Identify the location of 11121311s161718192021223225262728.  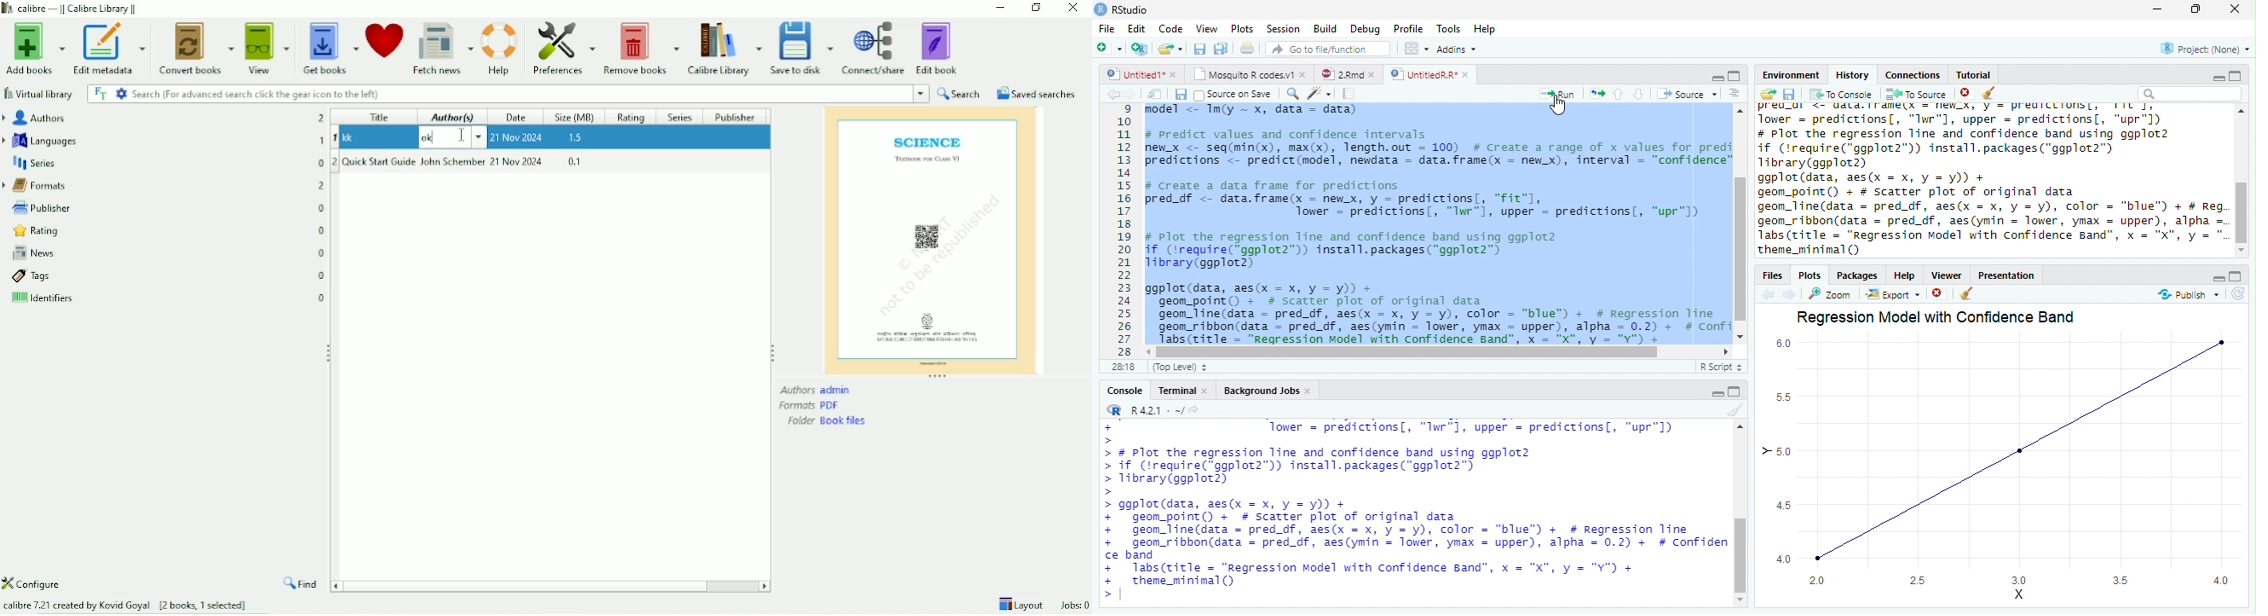
(1124, 237).